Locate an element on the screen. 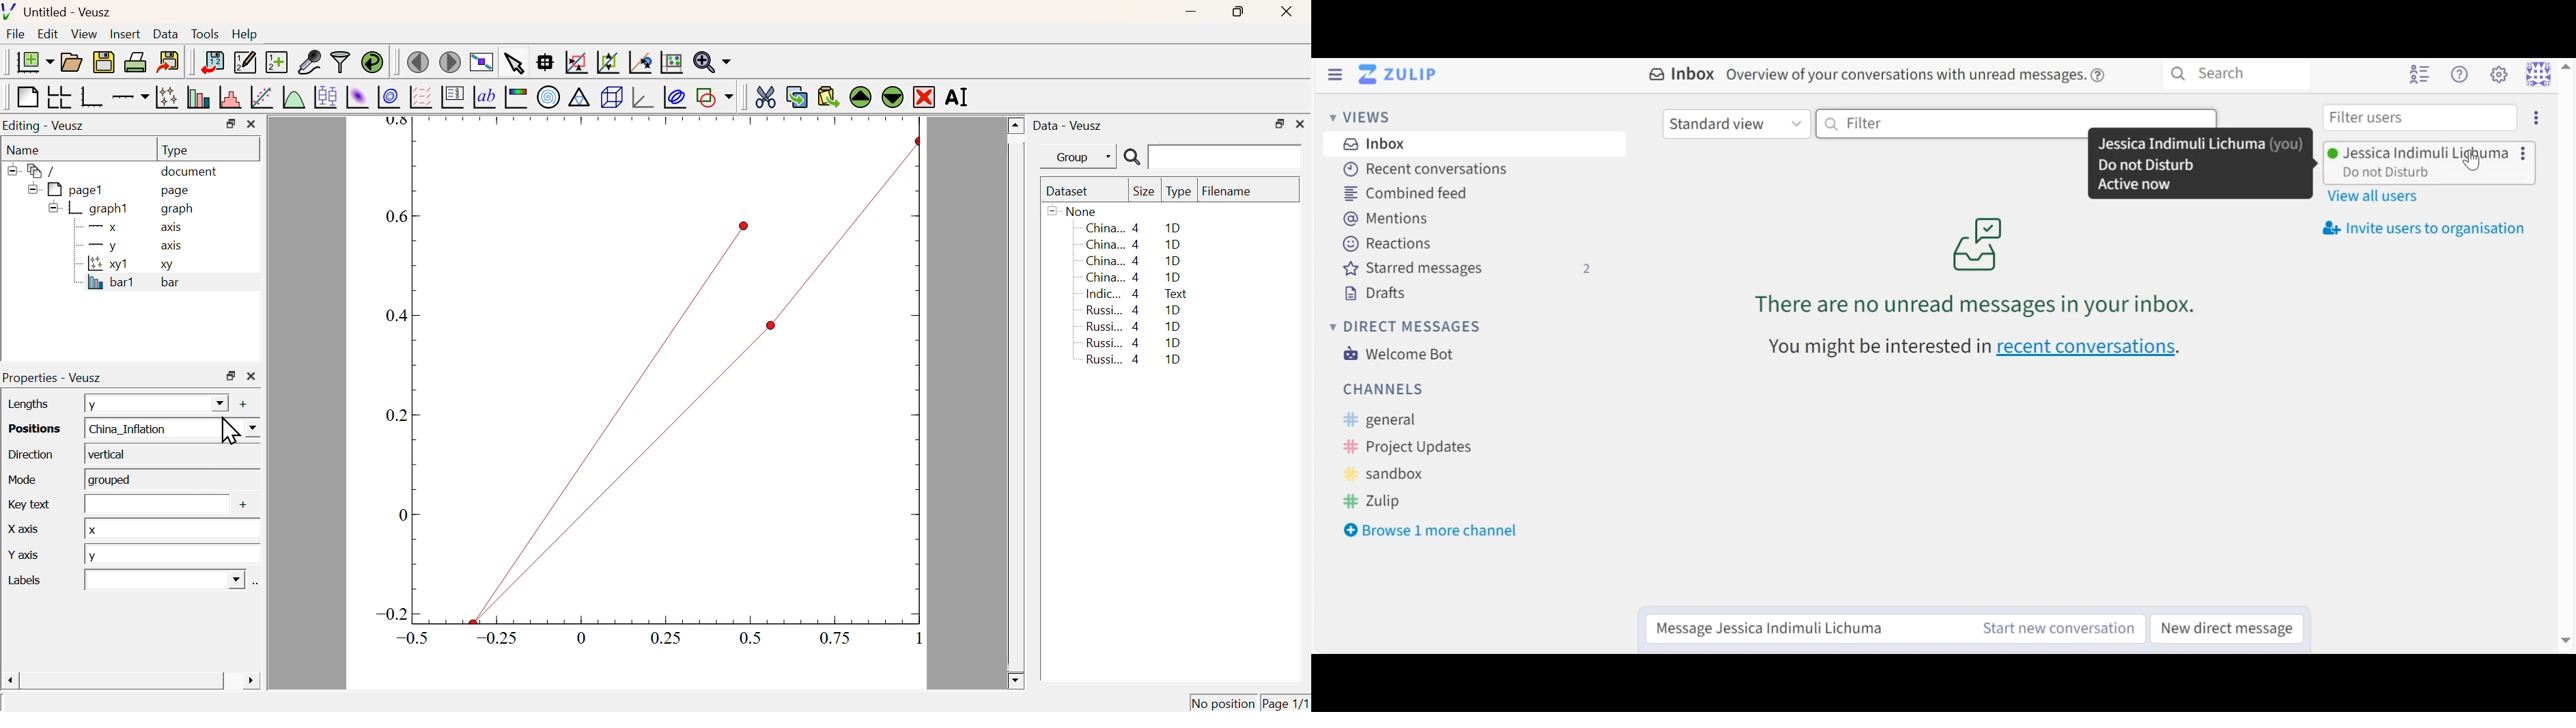 This screenshot has height=728, width=2576. Add is located at coordinates (236, 404).